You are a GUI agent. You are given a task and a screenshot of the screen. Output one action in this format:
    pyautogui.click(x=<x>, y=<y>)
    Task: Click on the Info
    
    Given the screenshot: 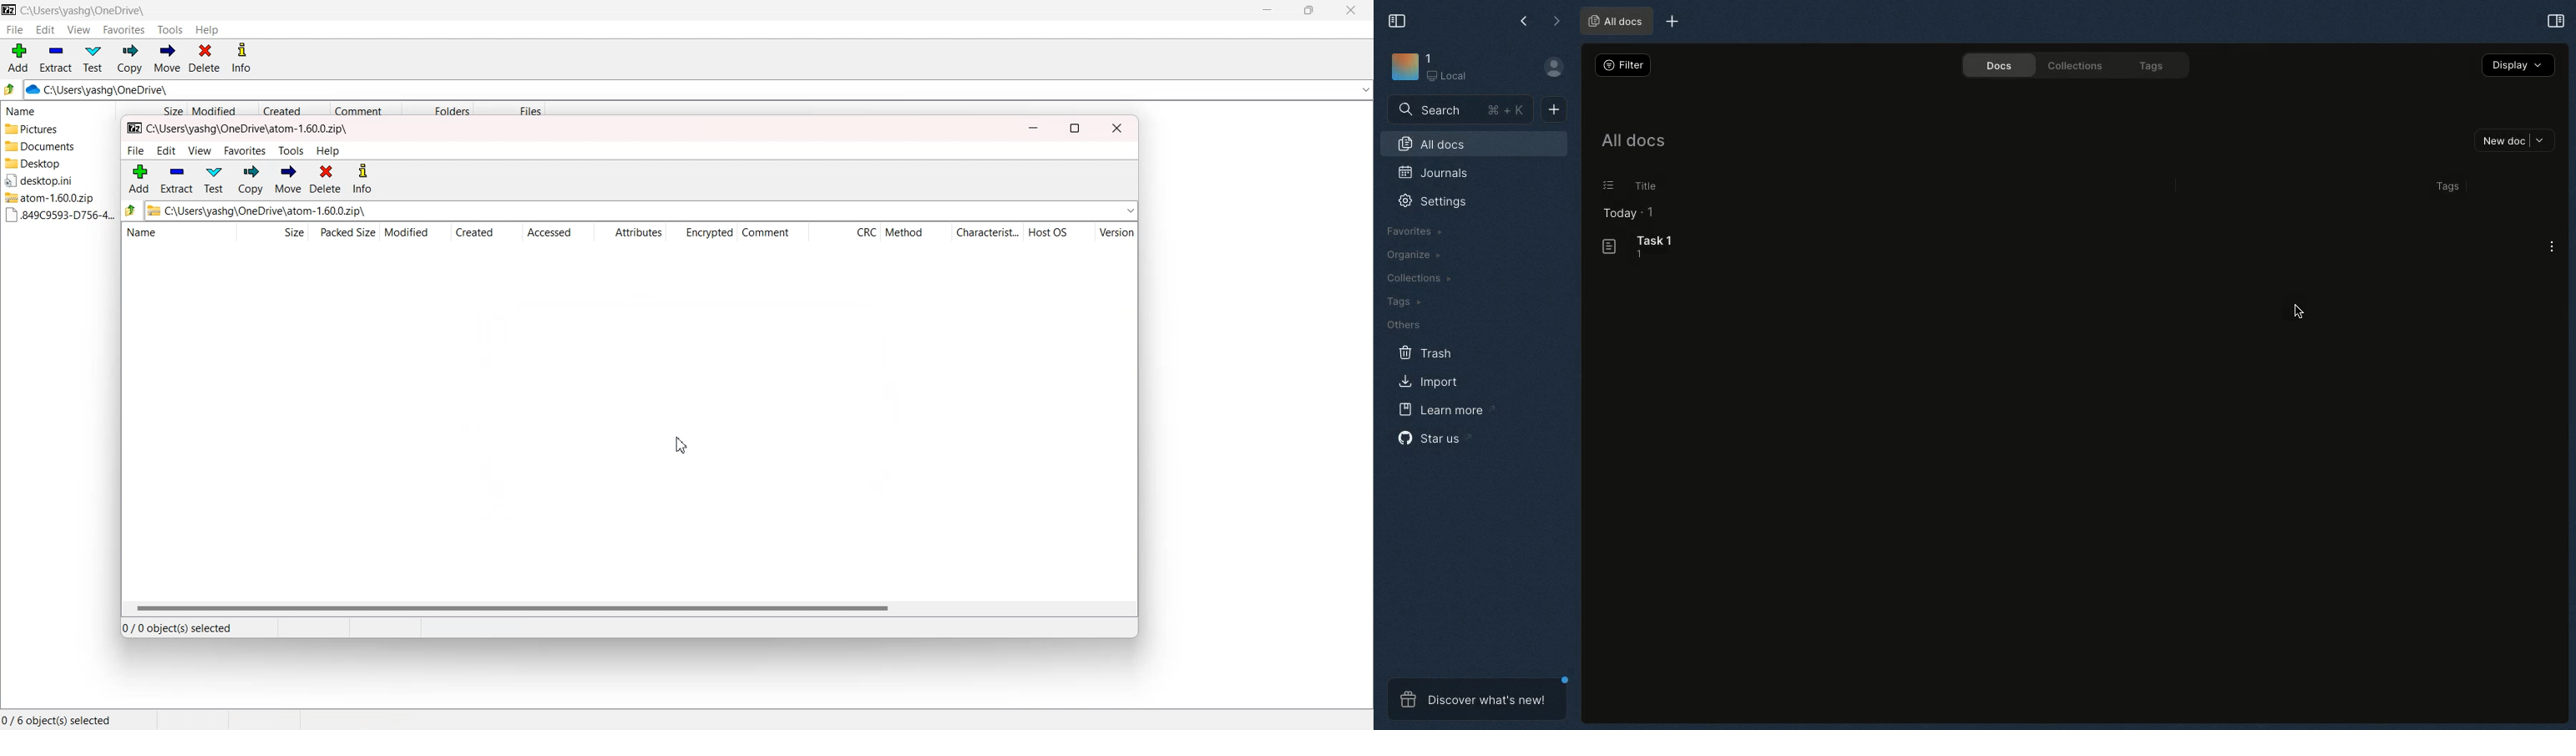 What is the action you would take?
    pyautogui.click(x=241, y=59)
    